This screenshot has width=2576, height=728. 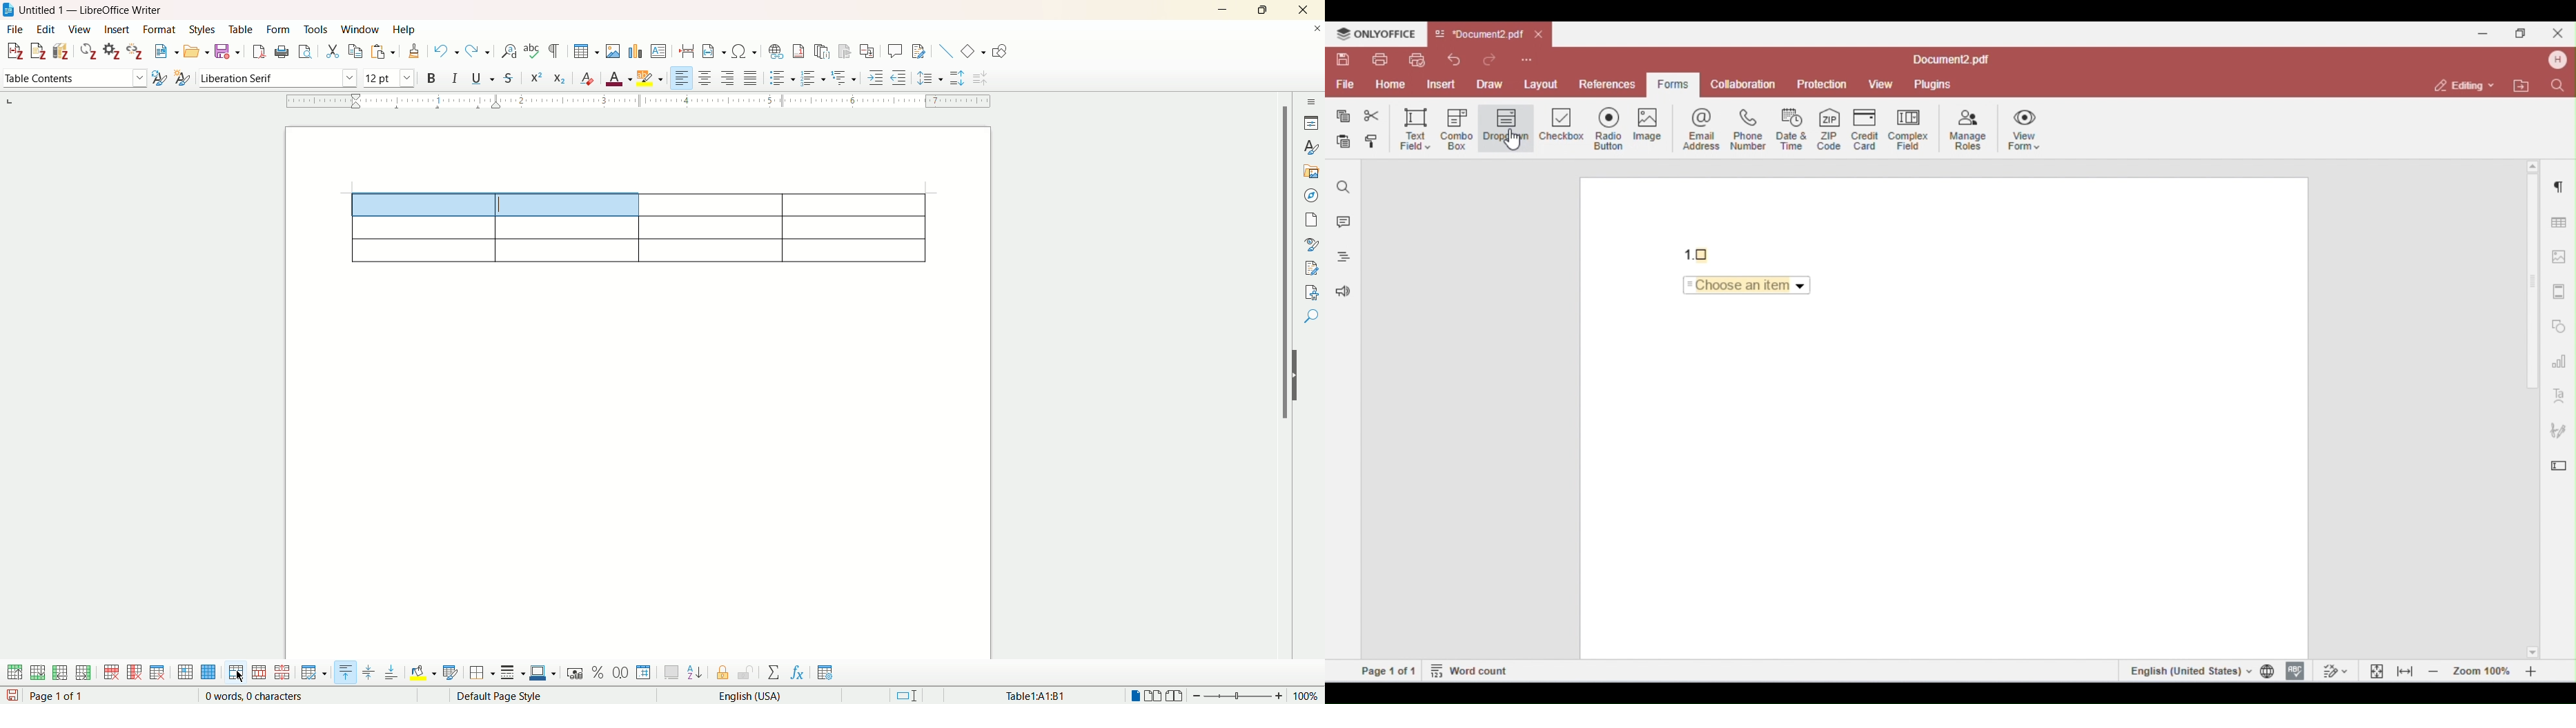 I want to click on add bibliography, so click(x=61, y=50).